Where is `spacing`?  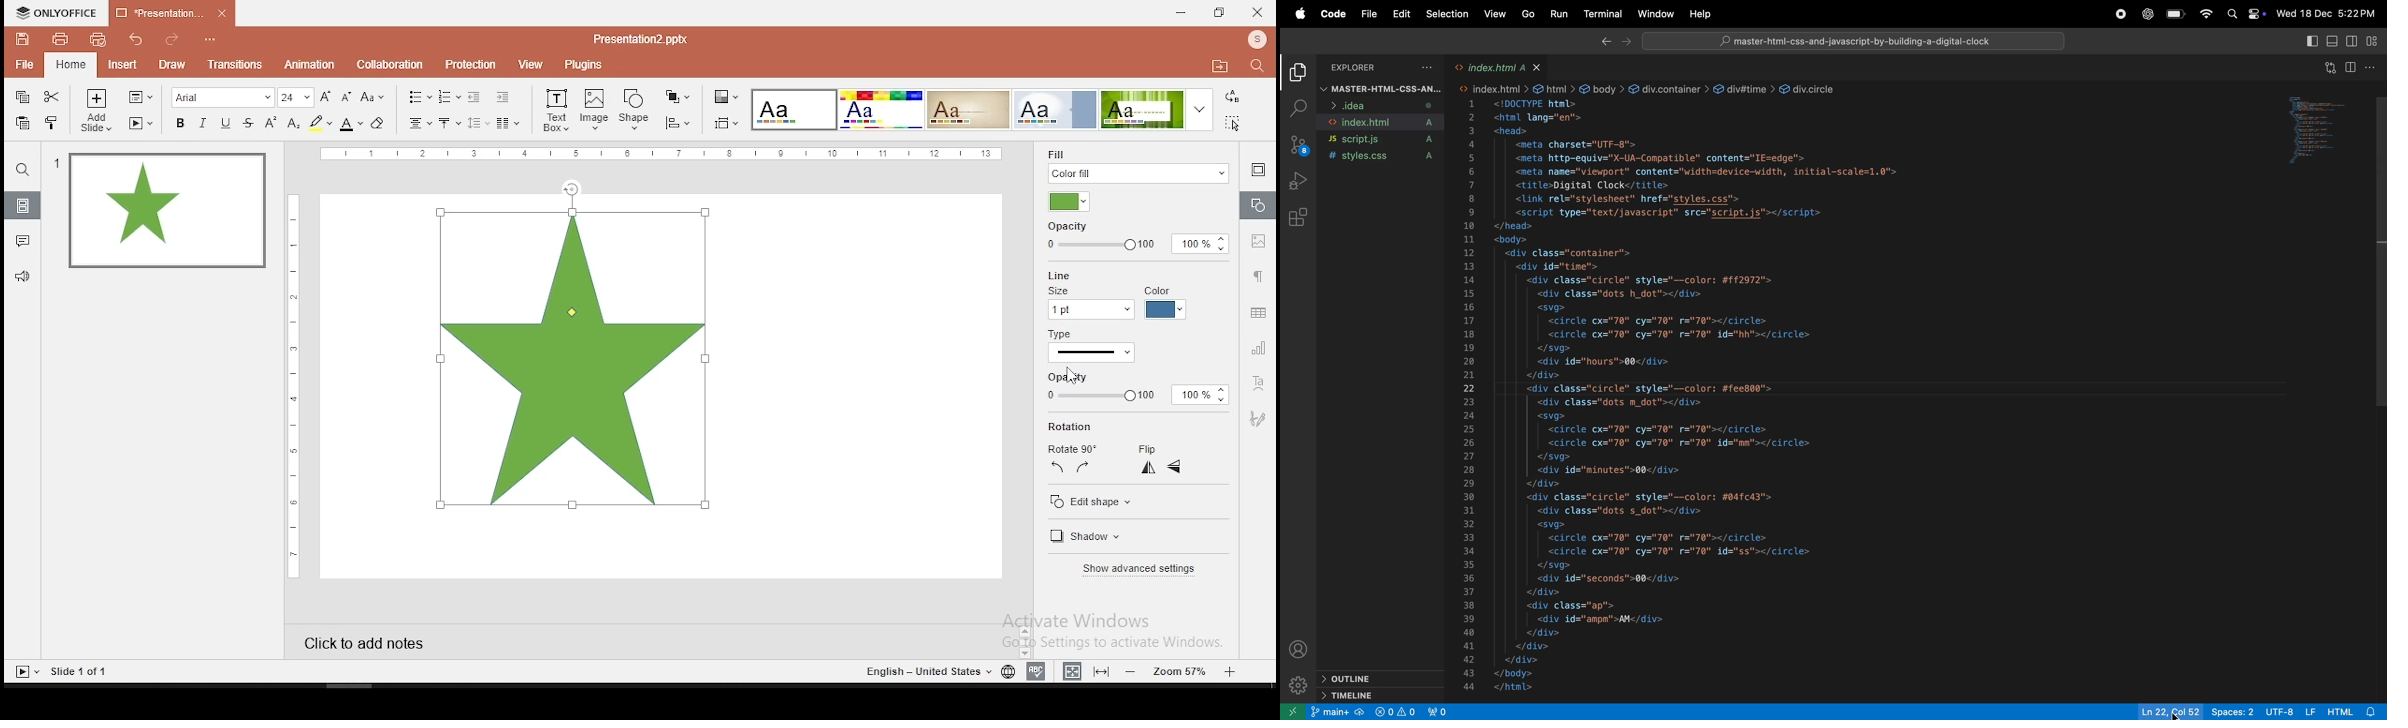
spacing is located at coordinates (477, 123).